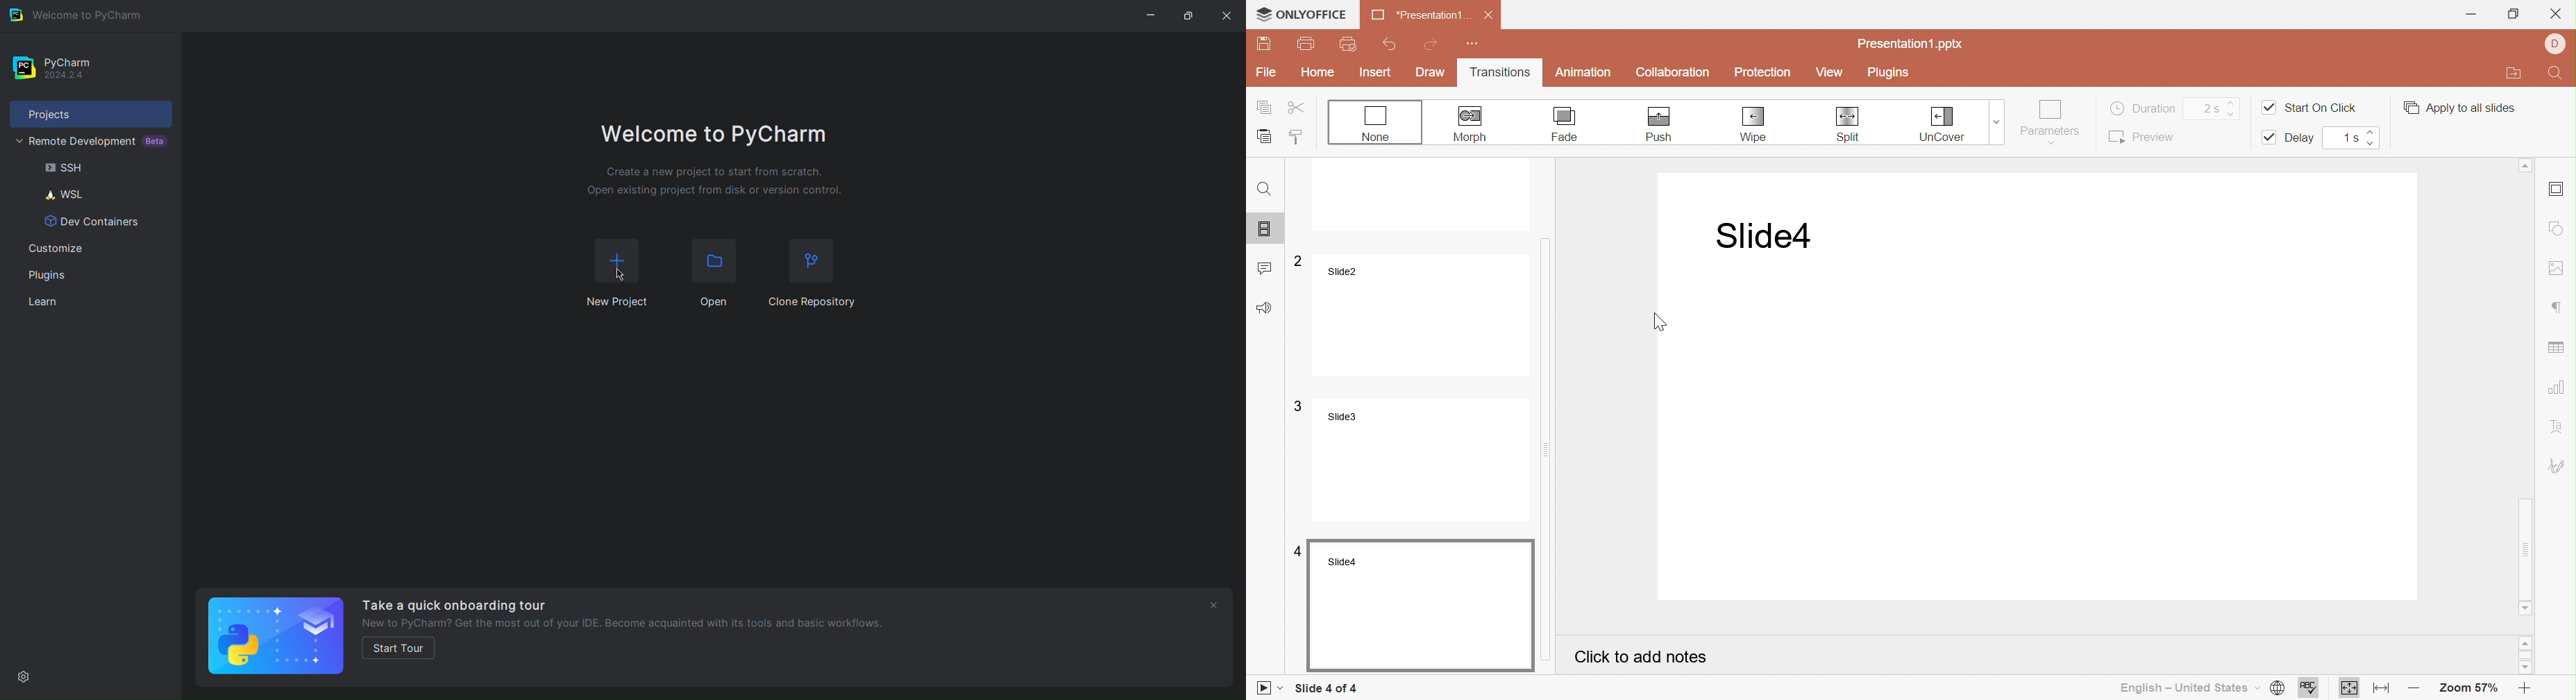  I want to click on Transitions, so click(1505, 74).